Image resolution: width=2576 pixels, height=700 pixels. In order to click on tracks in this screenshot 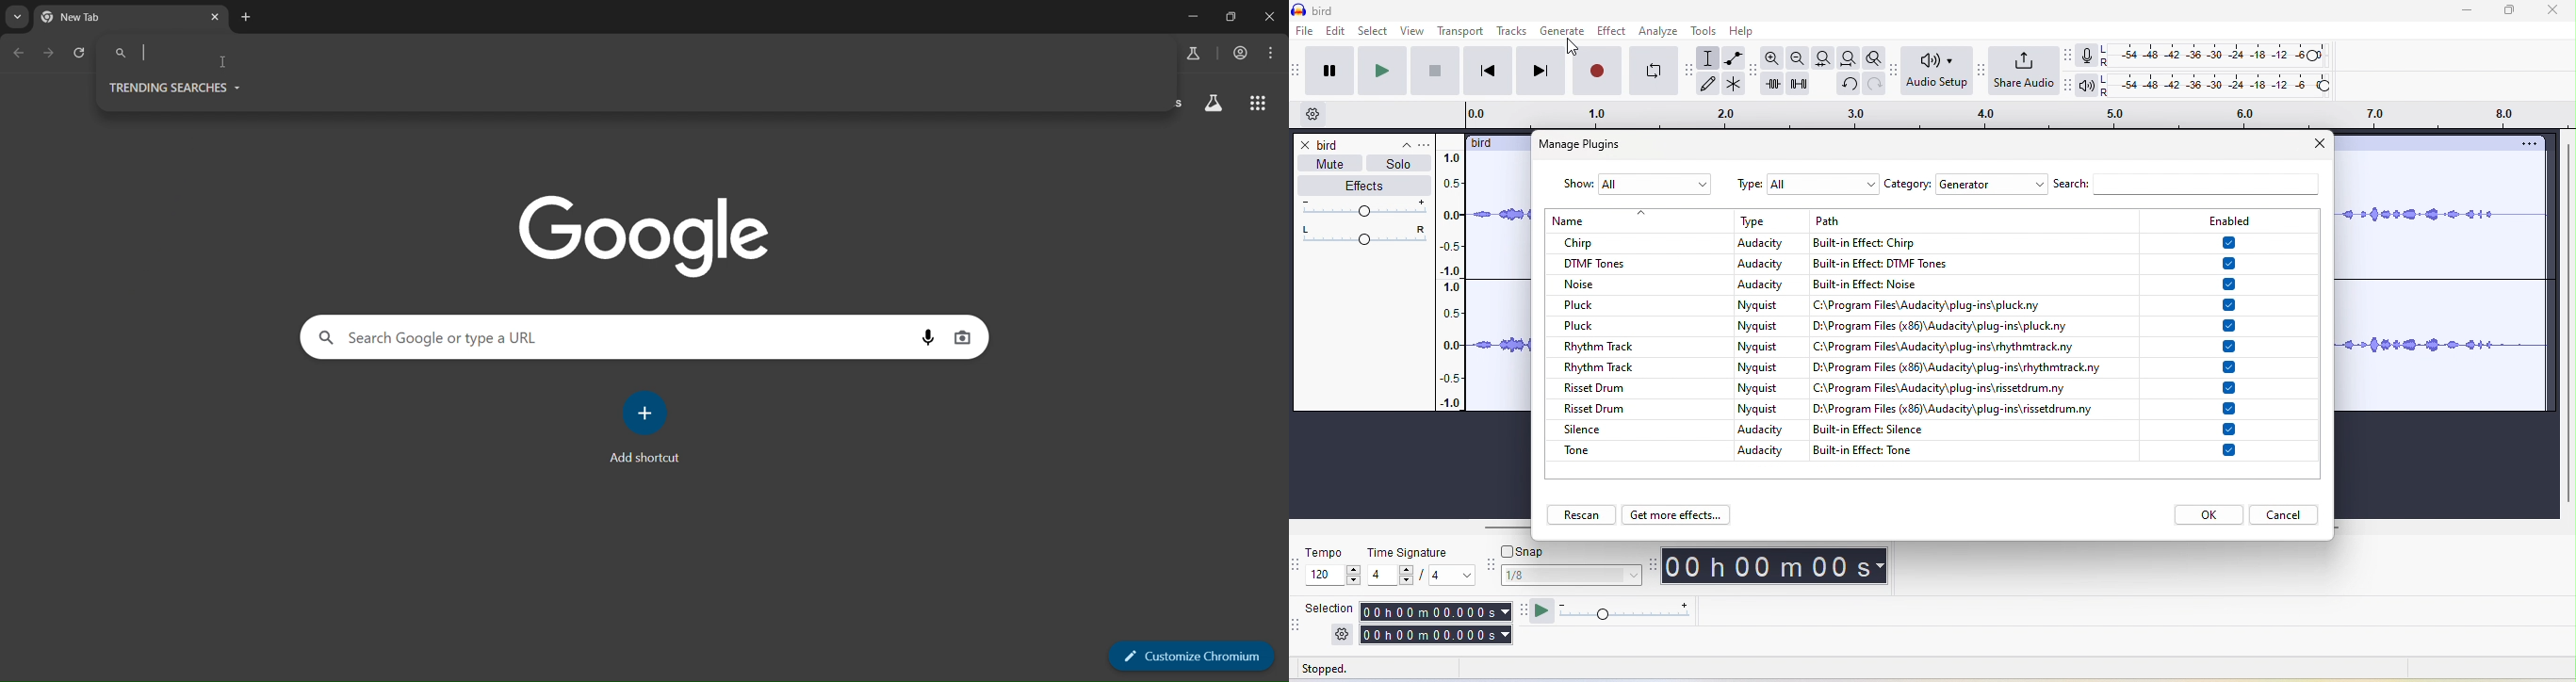, I will do `click(1512, 32)`.